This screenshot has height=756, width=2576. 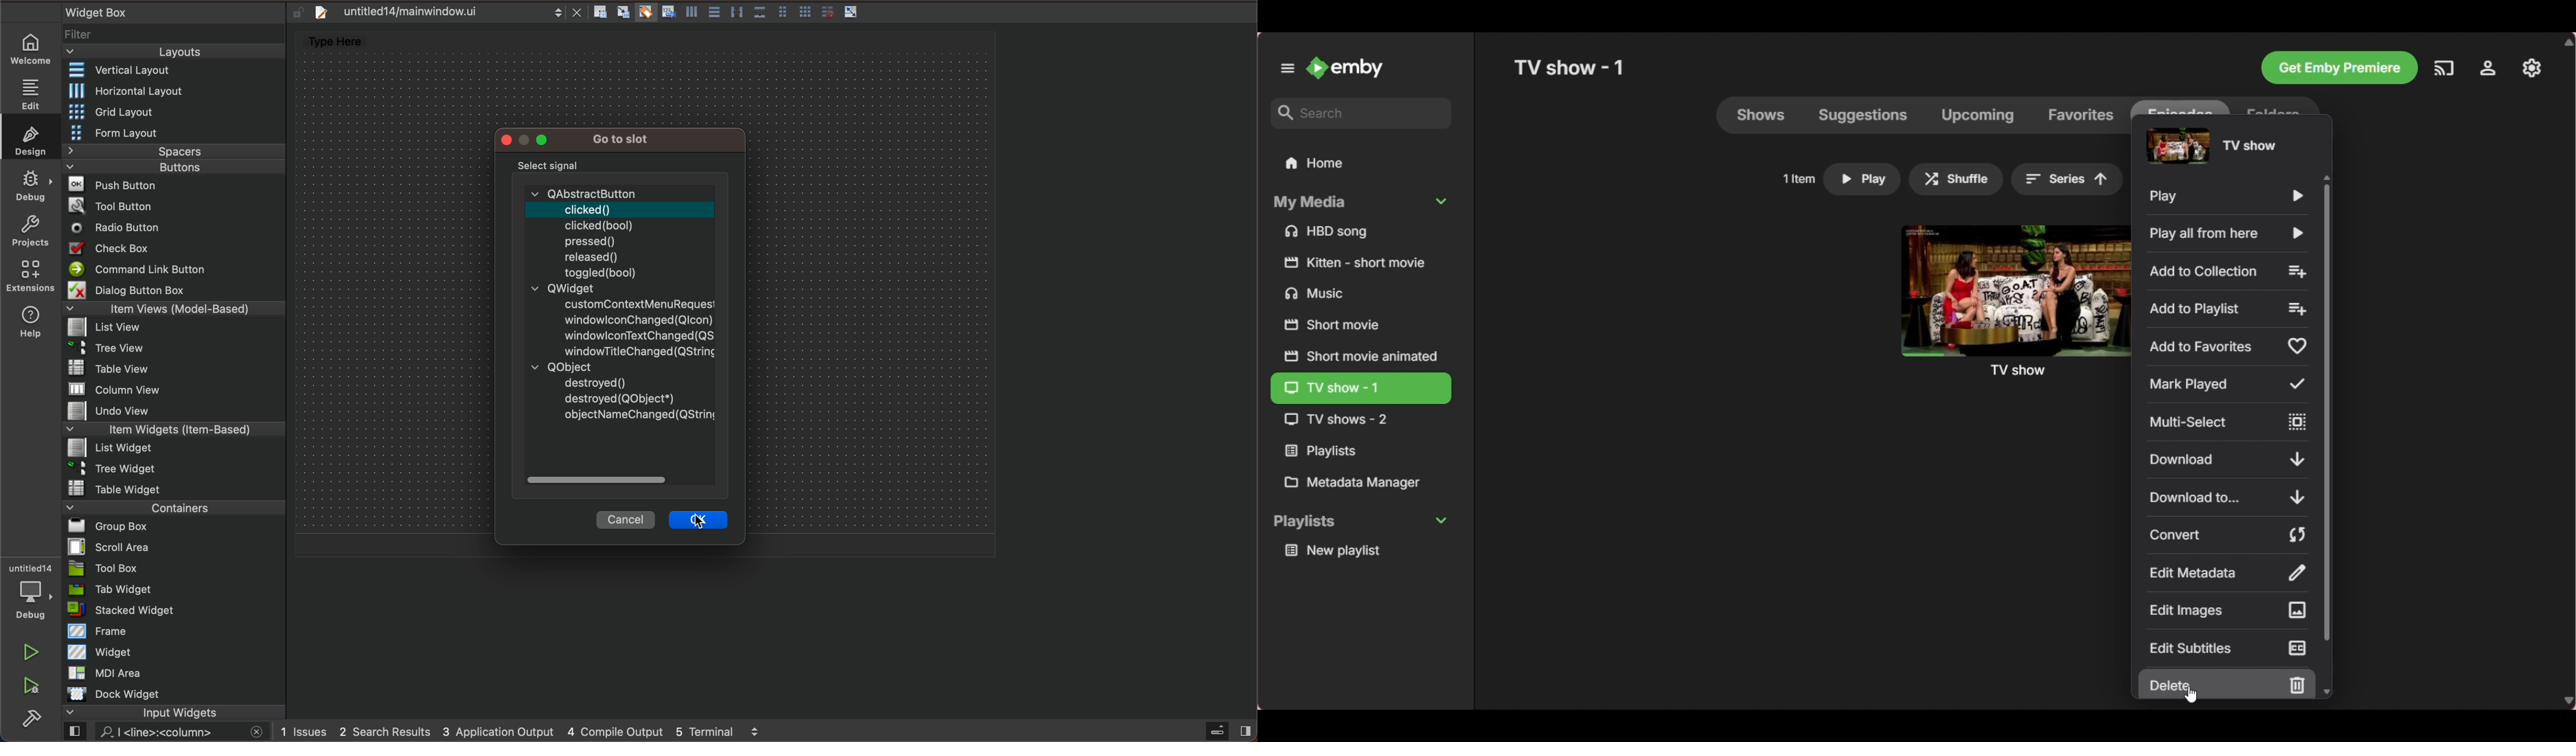 I want to click on , so click(x=805, y=12).